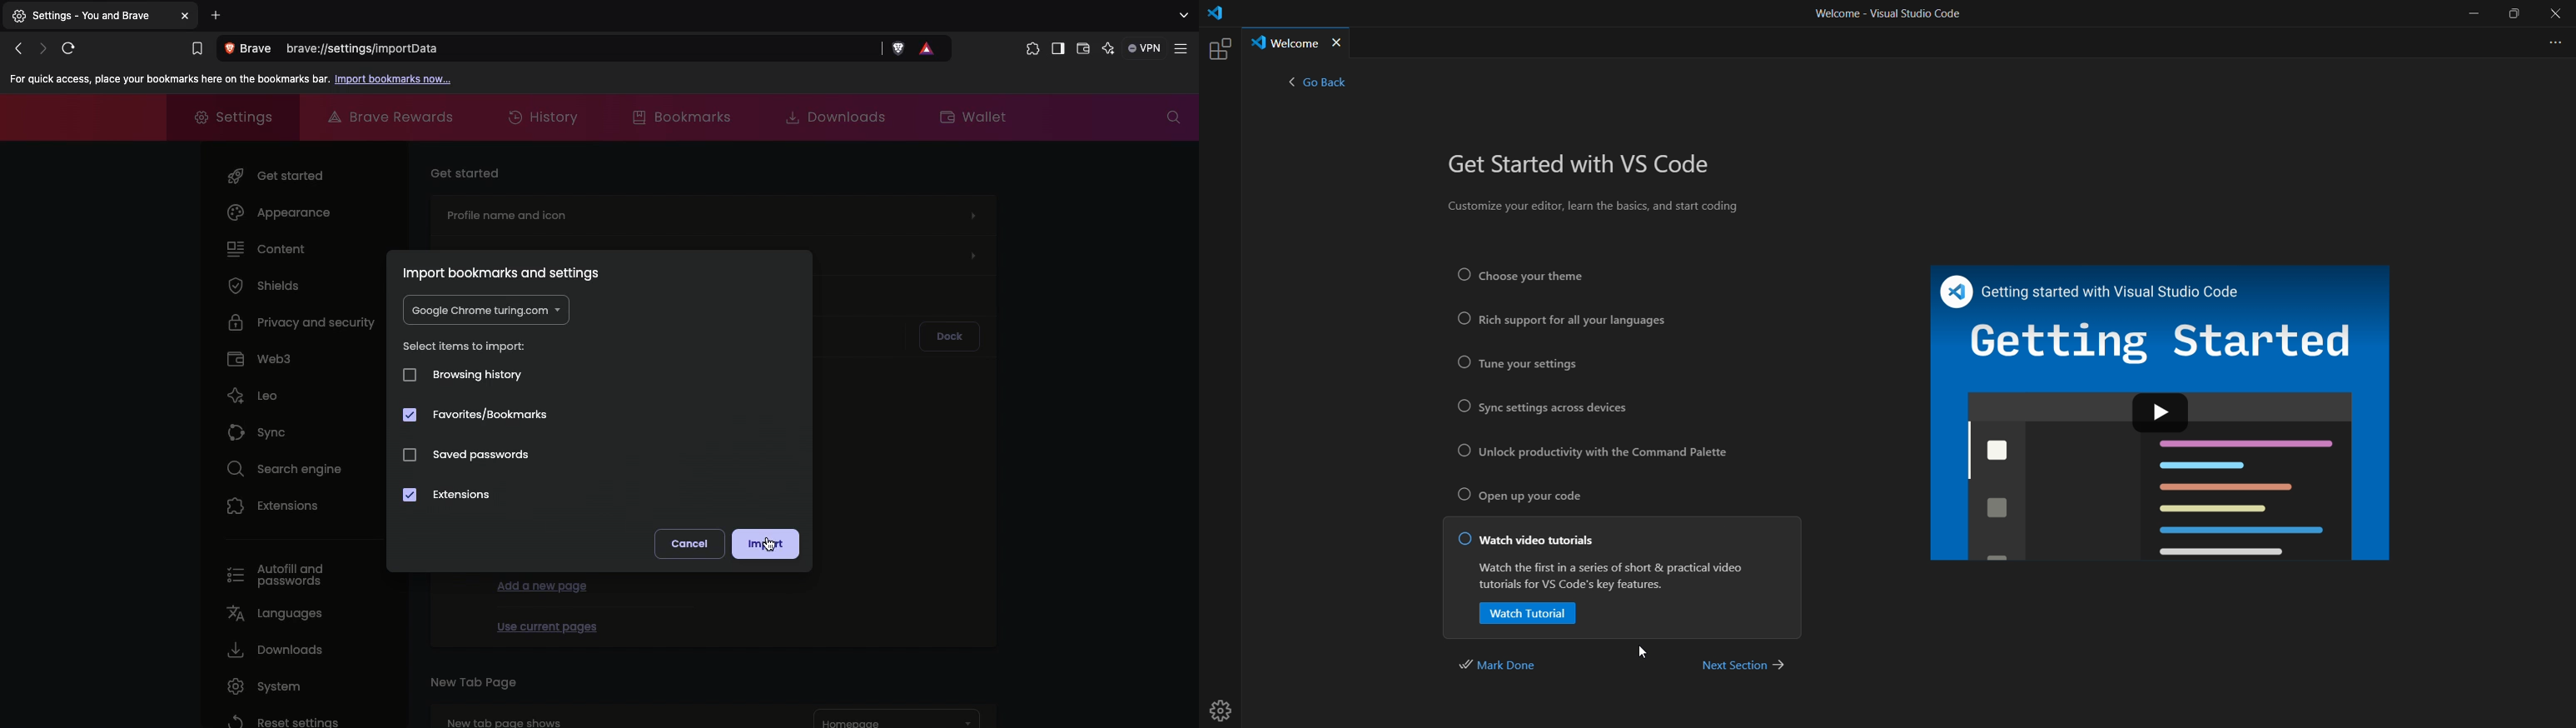  What do you see at coordinates (1530, 615) in the screenshot?
I see `watch tutorial` at bounding box center [1530, 615].